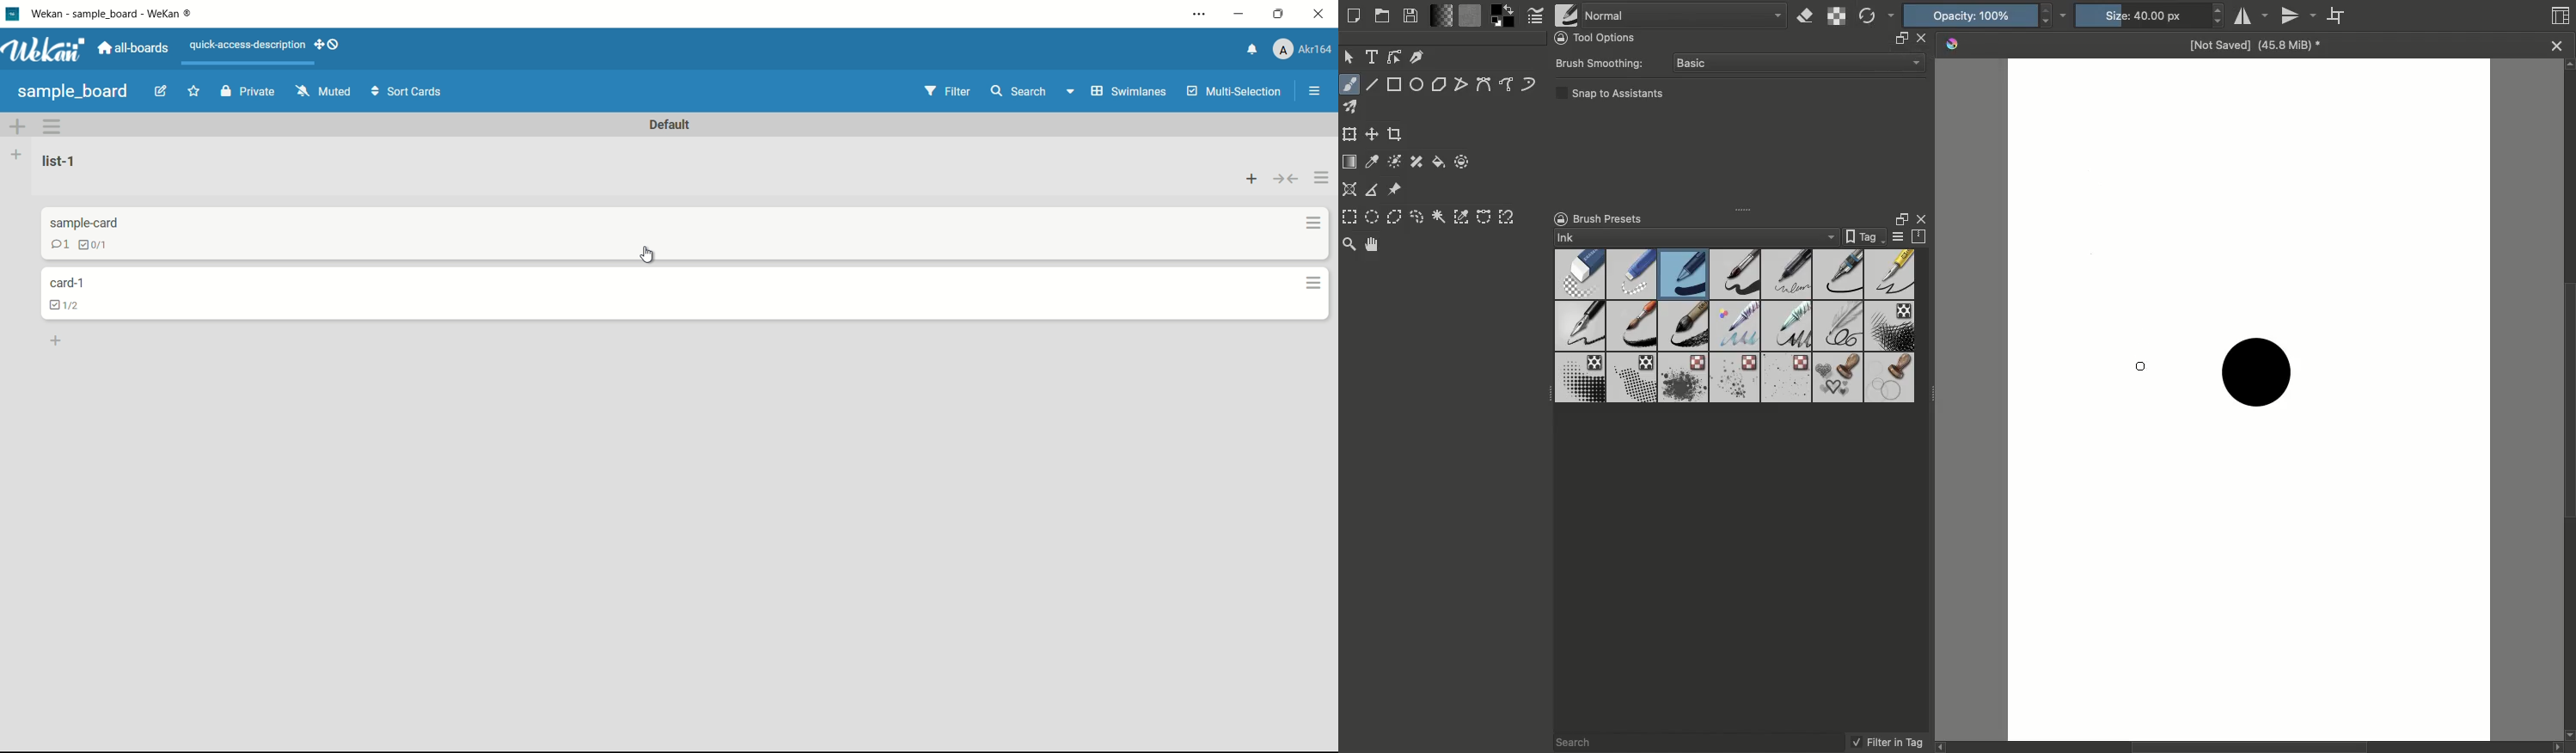  Describe the element at coordinates (1922, 237) in the screenshot. I see `Storage resources` at that location.